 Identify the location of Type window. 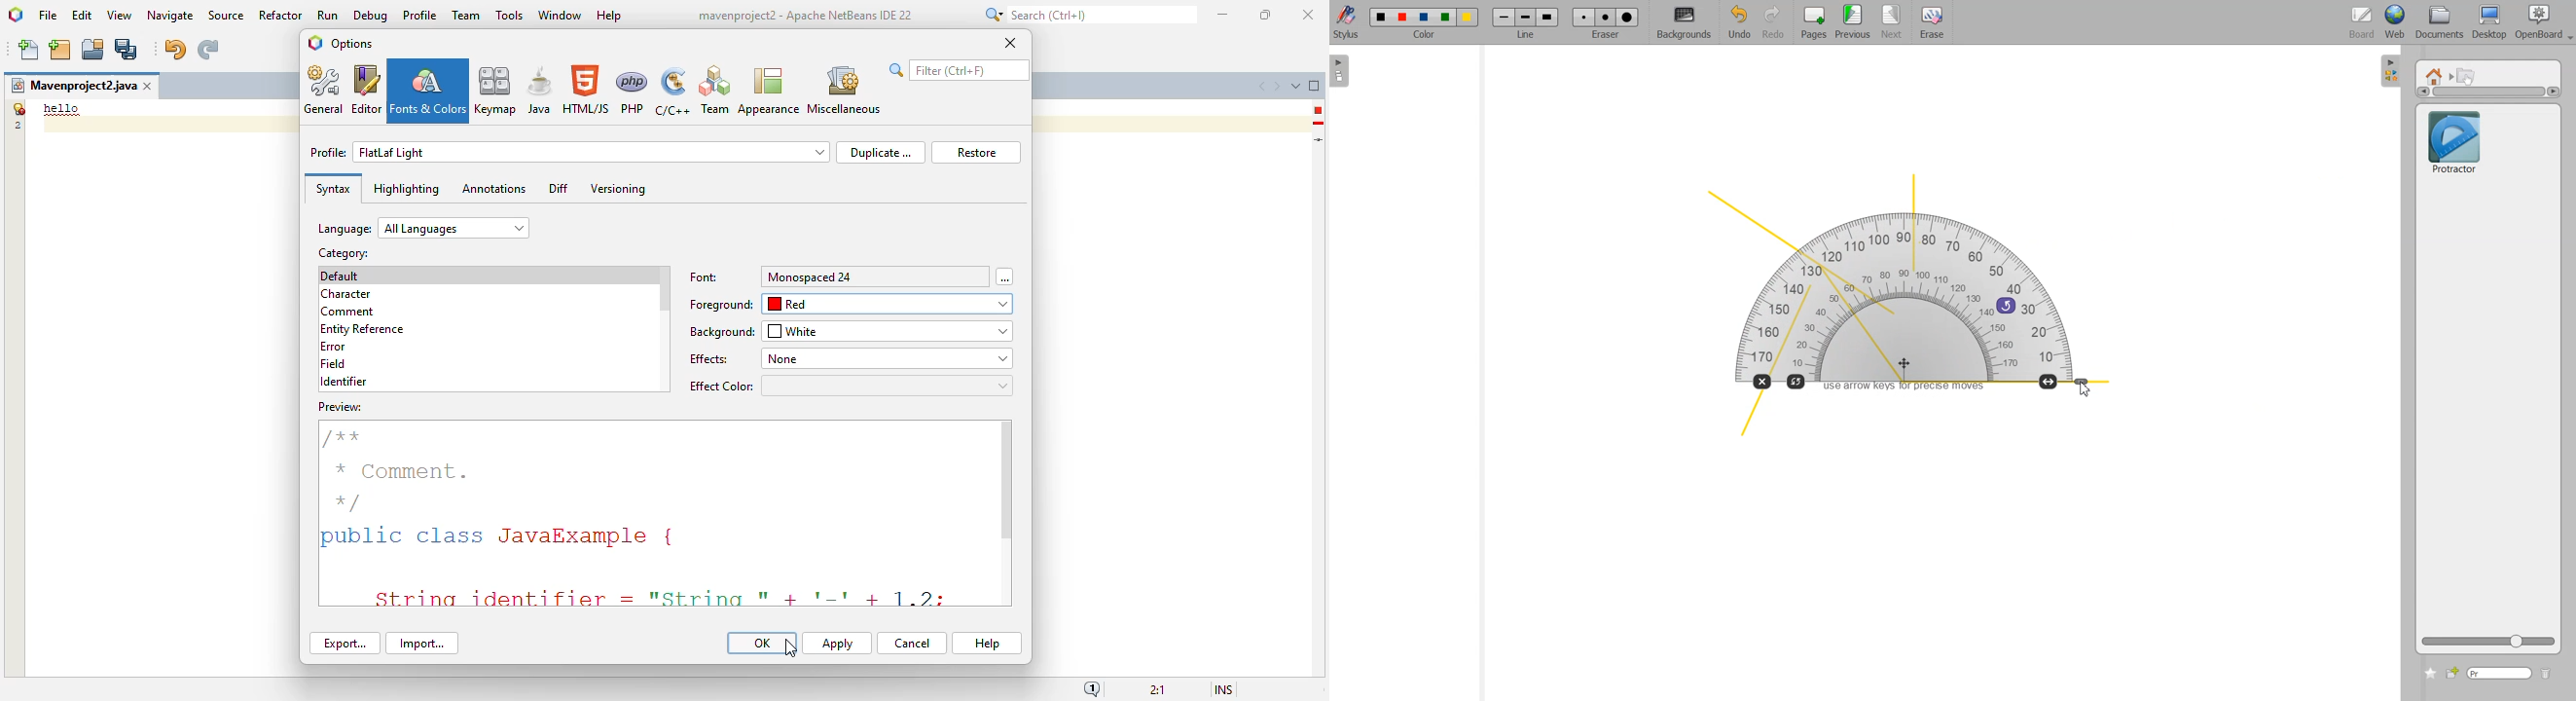
(2499, 674).